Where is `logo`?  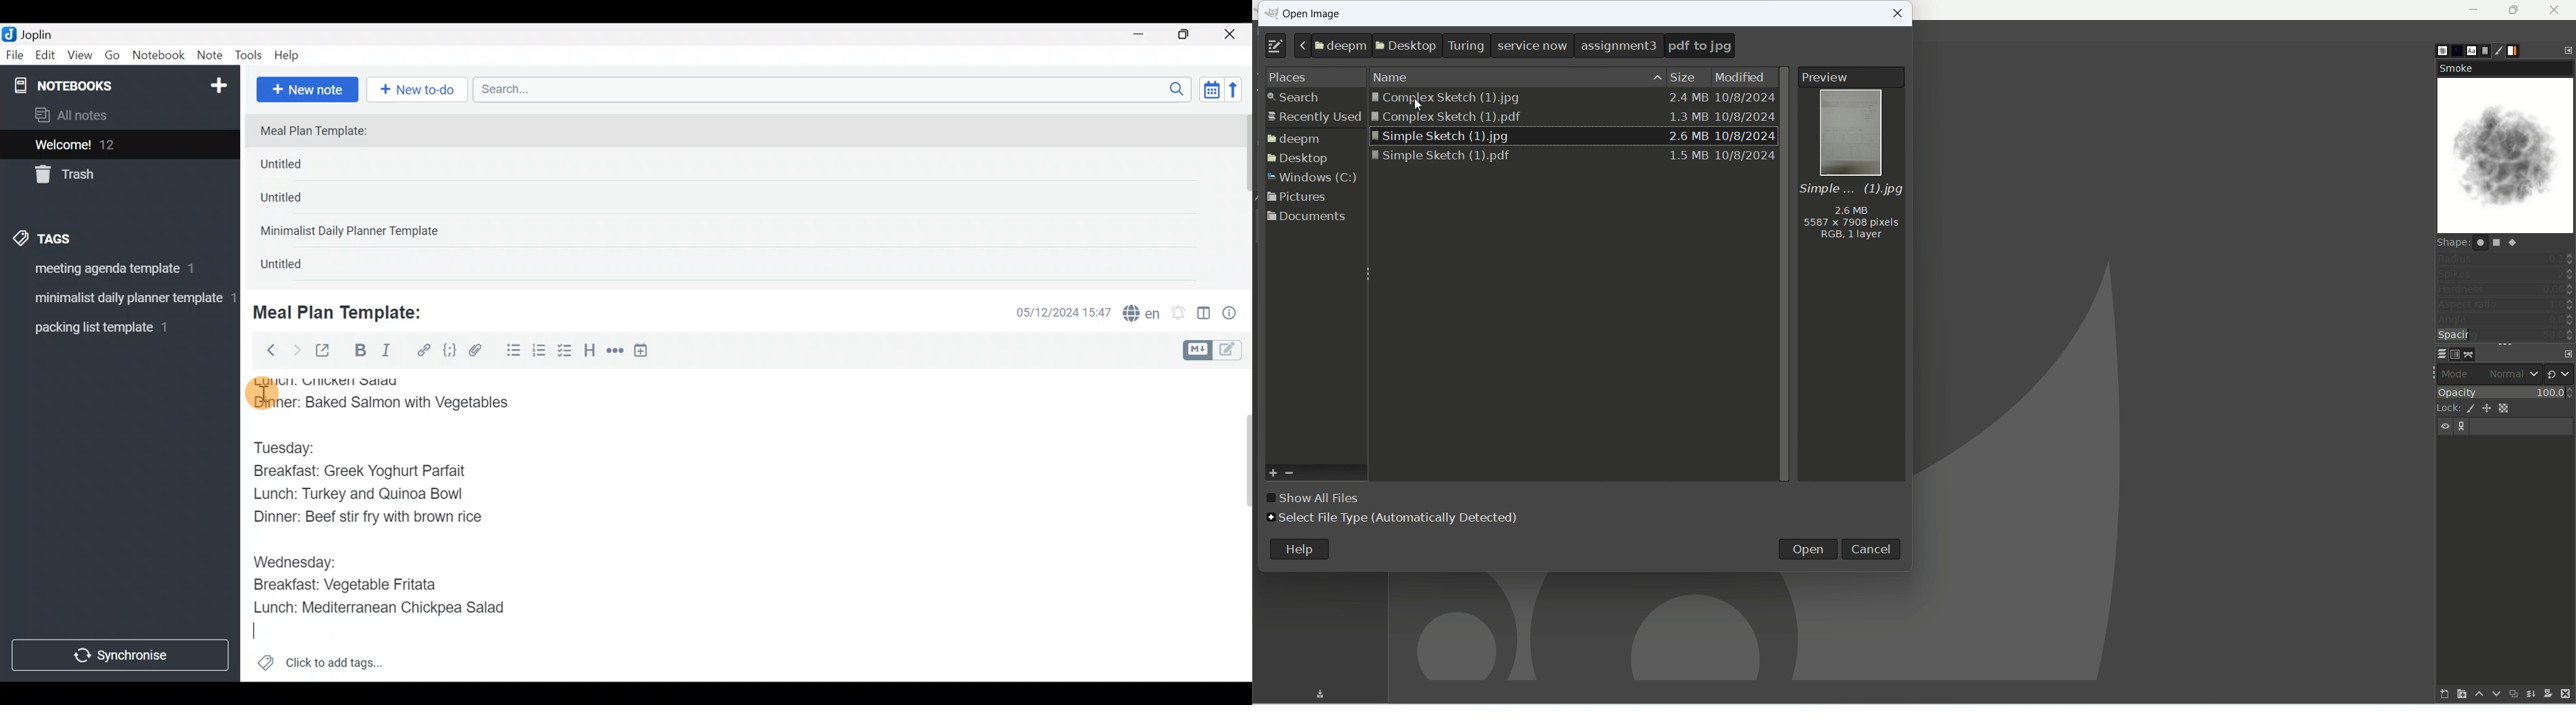
logo is located at coordinates (1270, 13).